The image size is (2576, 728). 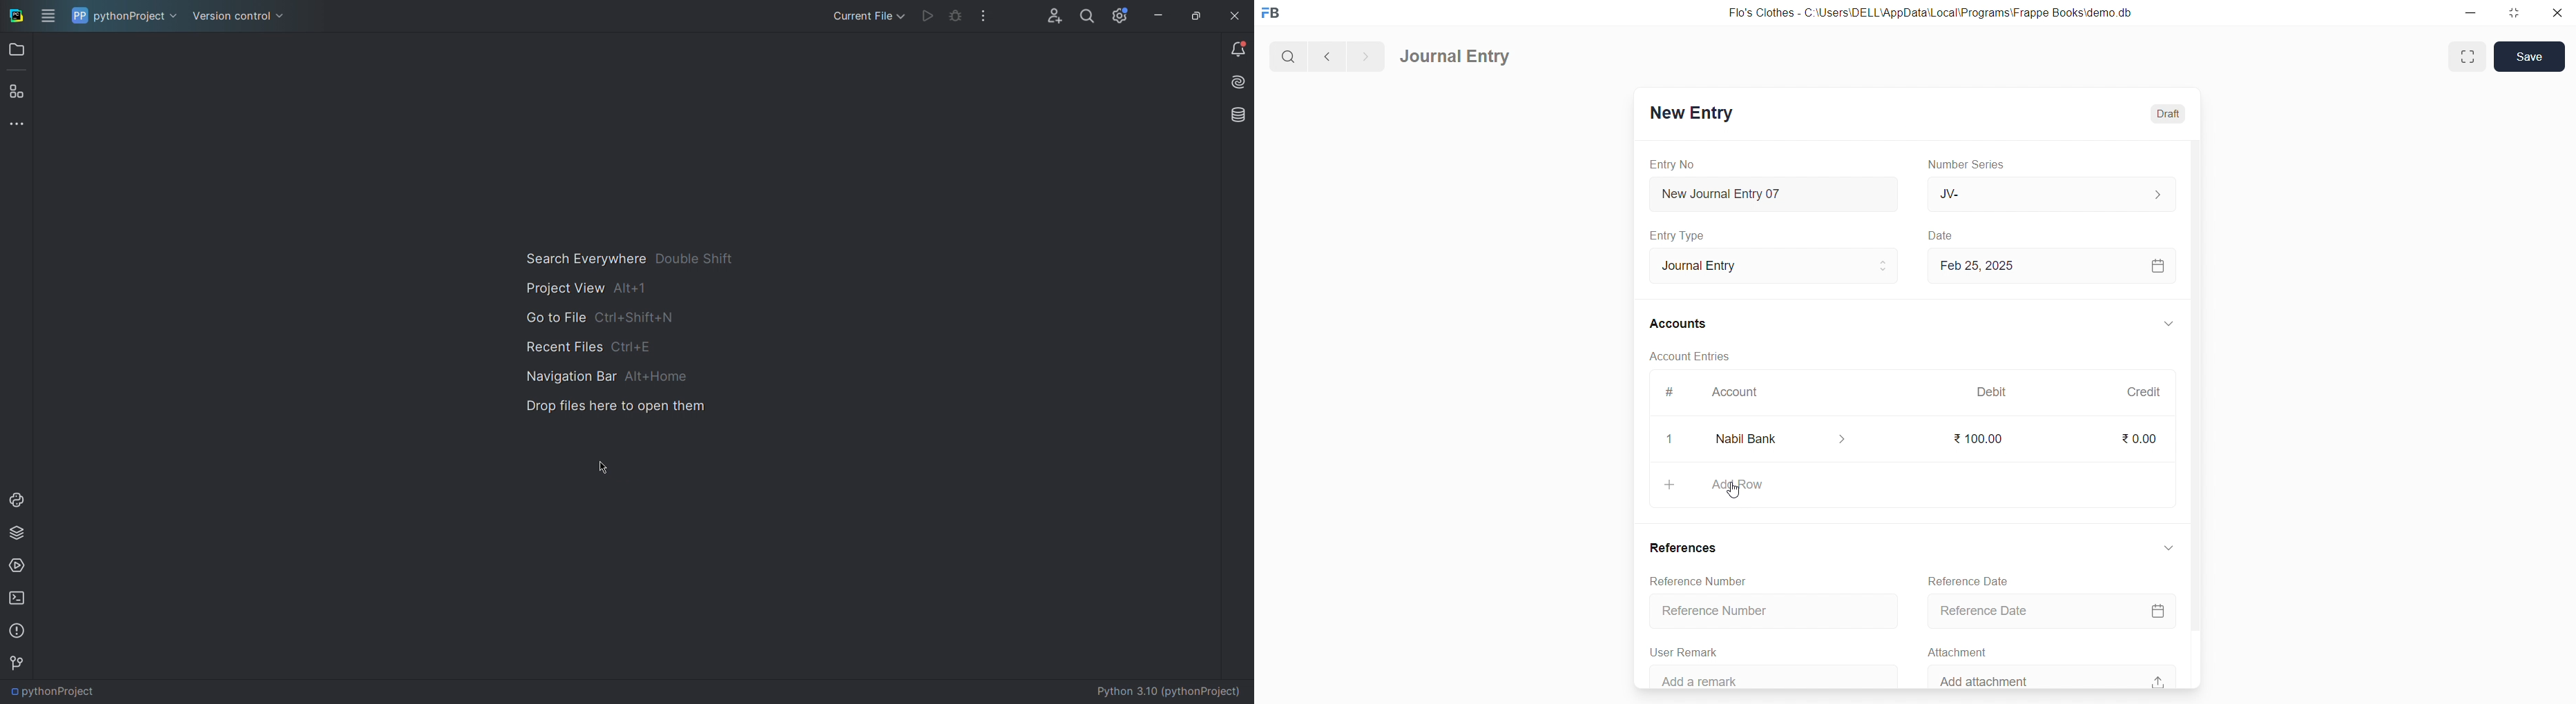 What do you see at coordinates (1768, 612) in the screenshot?
I see `Reference Number` at bounding box center [1768, 612].